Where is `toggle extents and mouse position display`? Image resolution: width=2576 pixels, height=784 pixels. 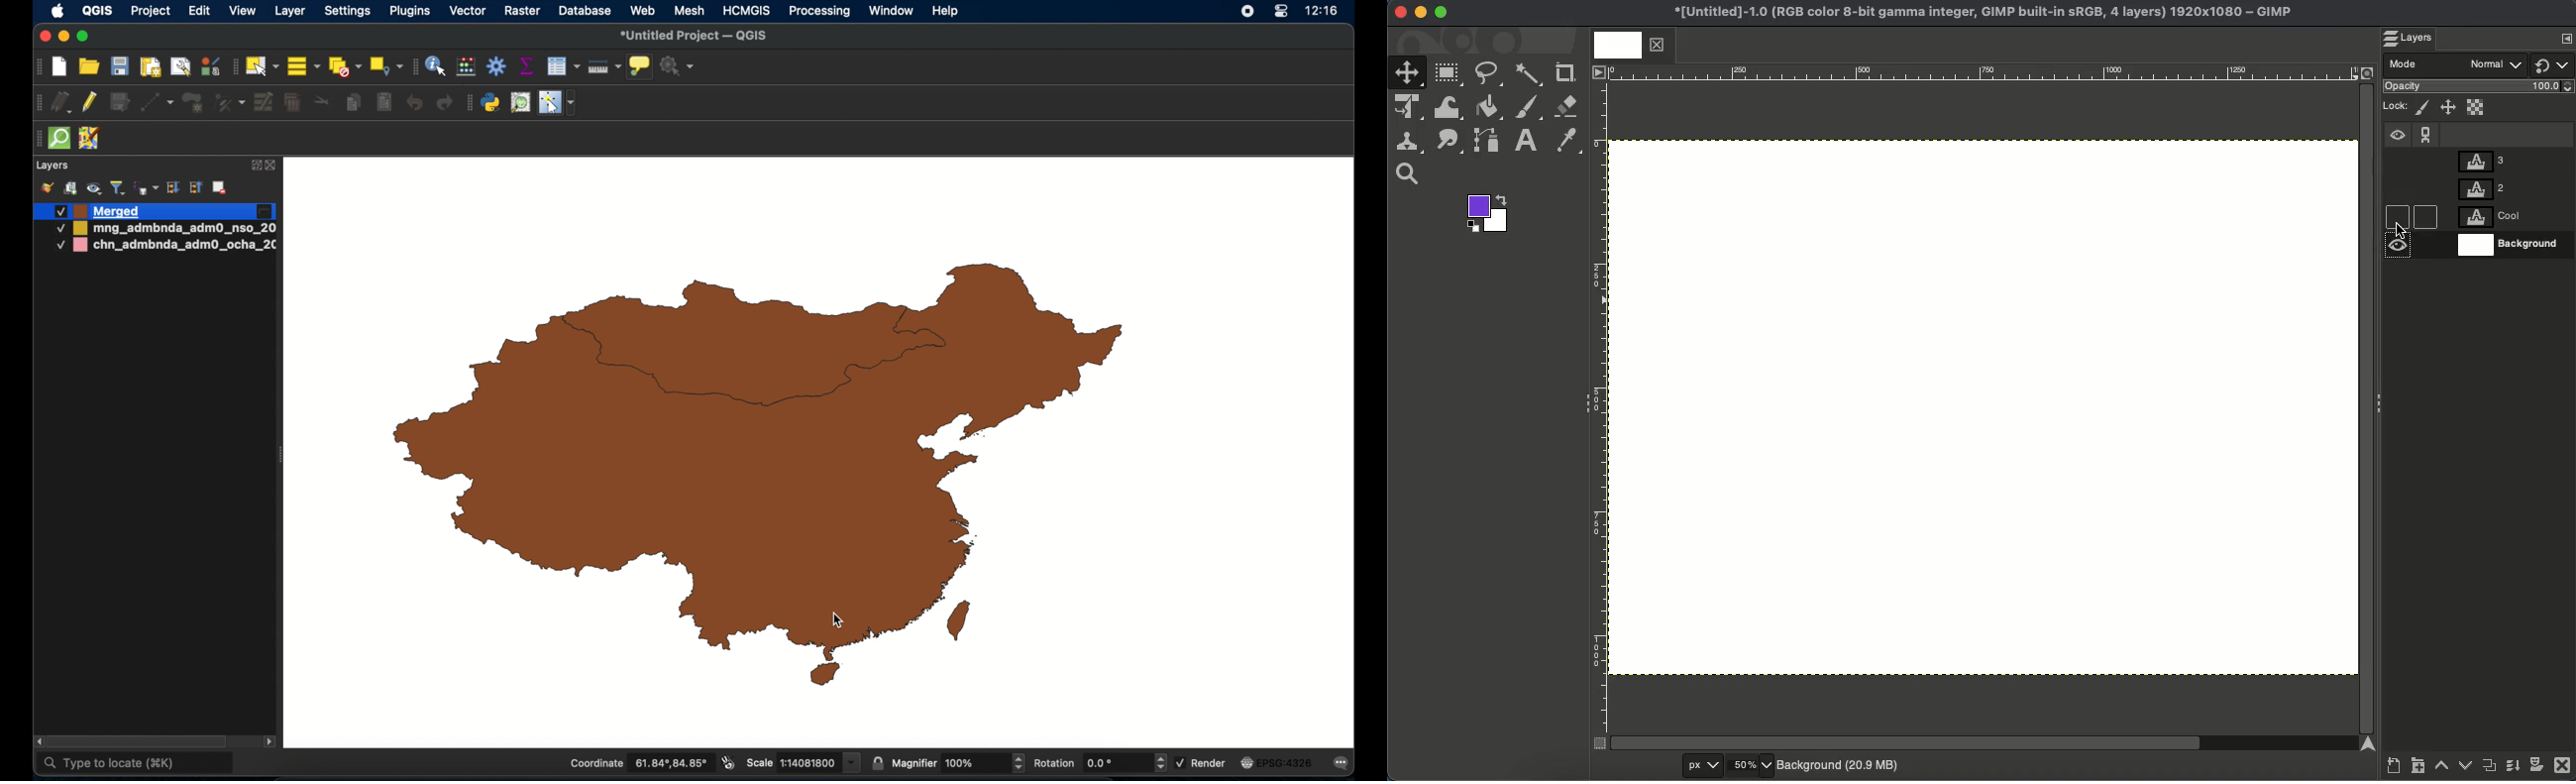
toggle extents and mouse position display is located at coordinates (727, 762).